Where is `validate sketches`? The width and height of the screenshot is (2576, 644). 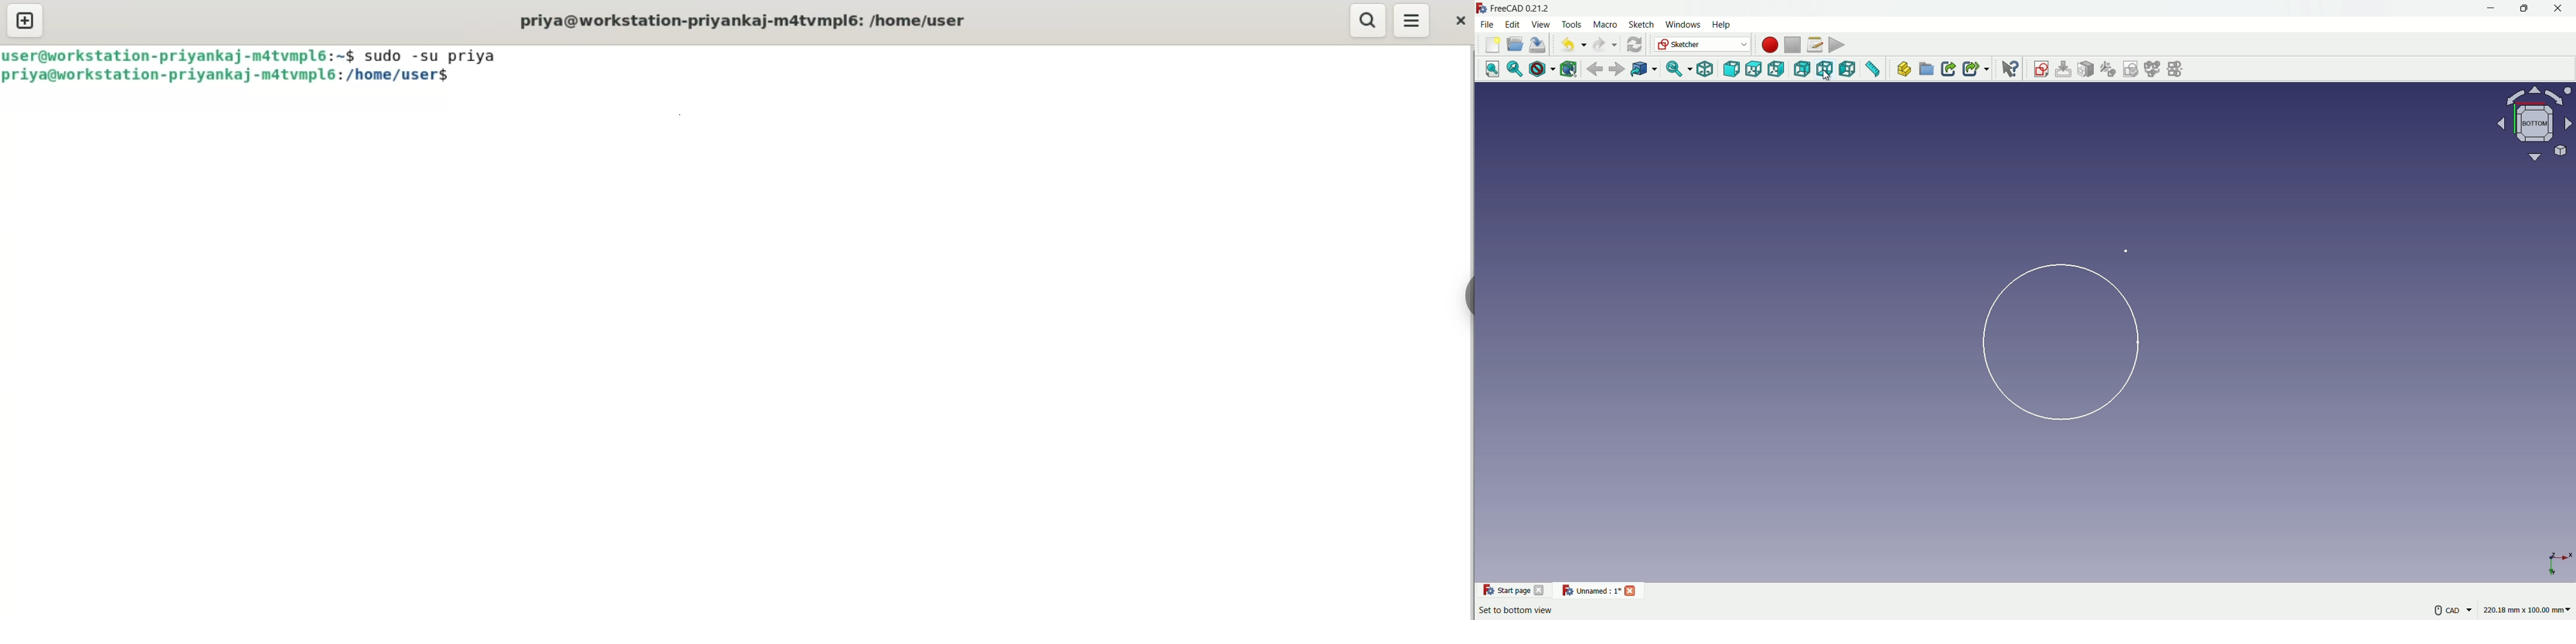
validate sketches is located at coordinates (2132, 69).